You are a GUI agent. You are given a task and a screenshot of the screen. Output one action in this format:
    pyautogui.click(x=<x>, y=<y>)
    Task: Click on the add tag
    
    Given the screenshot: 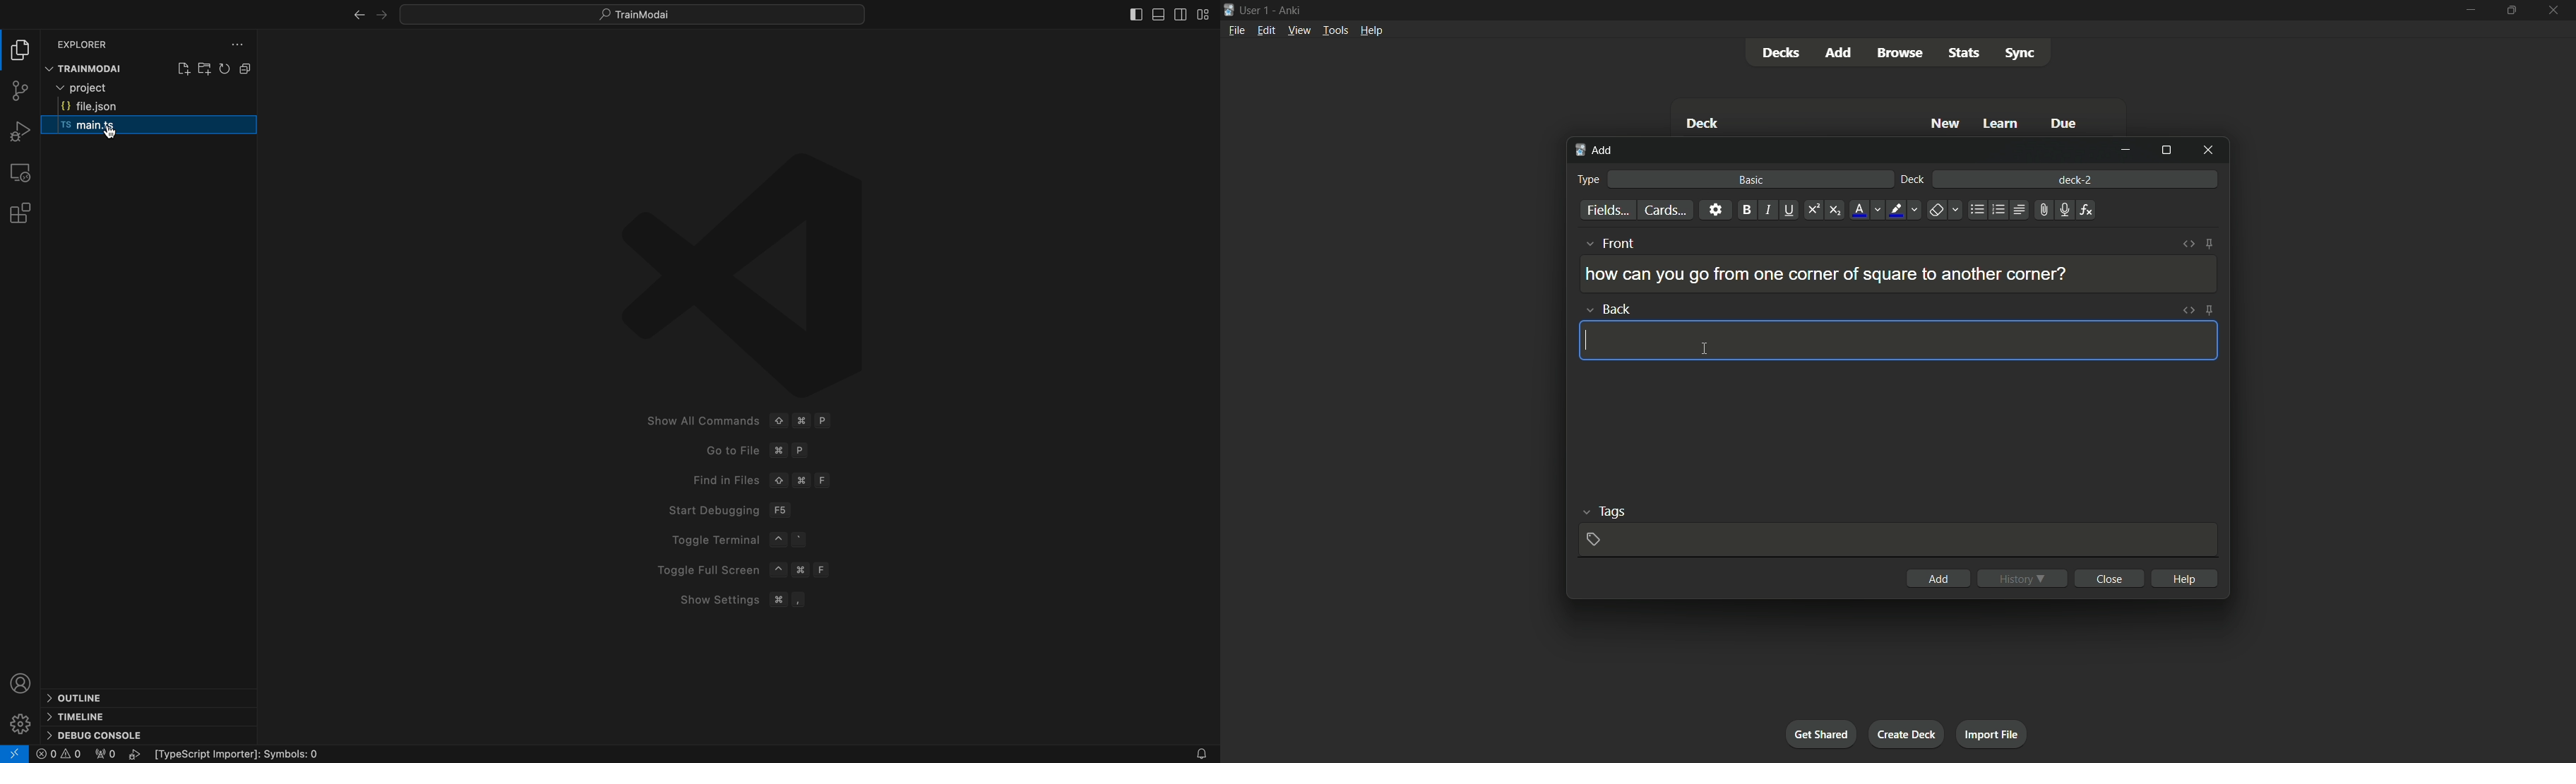 What is the action you would take?
    pyautogui.click(x=1596, y=540)
    